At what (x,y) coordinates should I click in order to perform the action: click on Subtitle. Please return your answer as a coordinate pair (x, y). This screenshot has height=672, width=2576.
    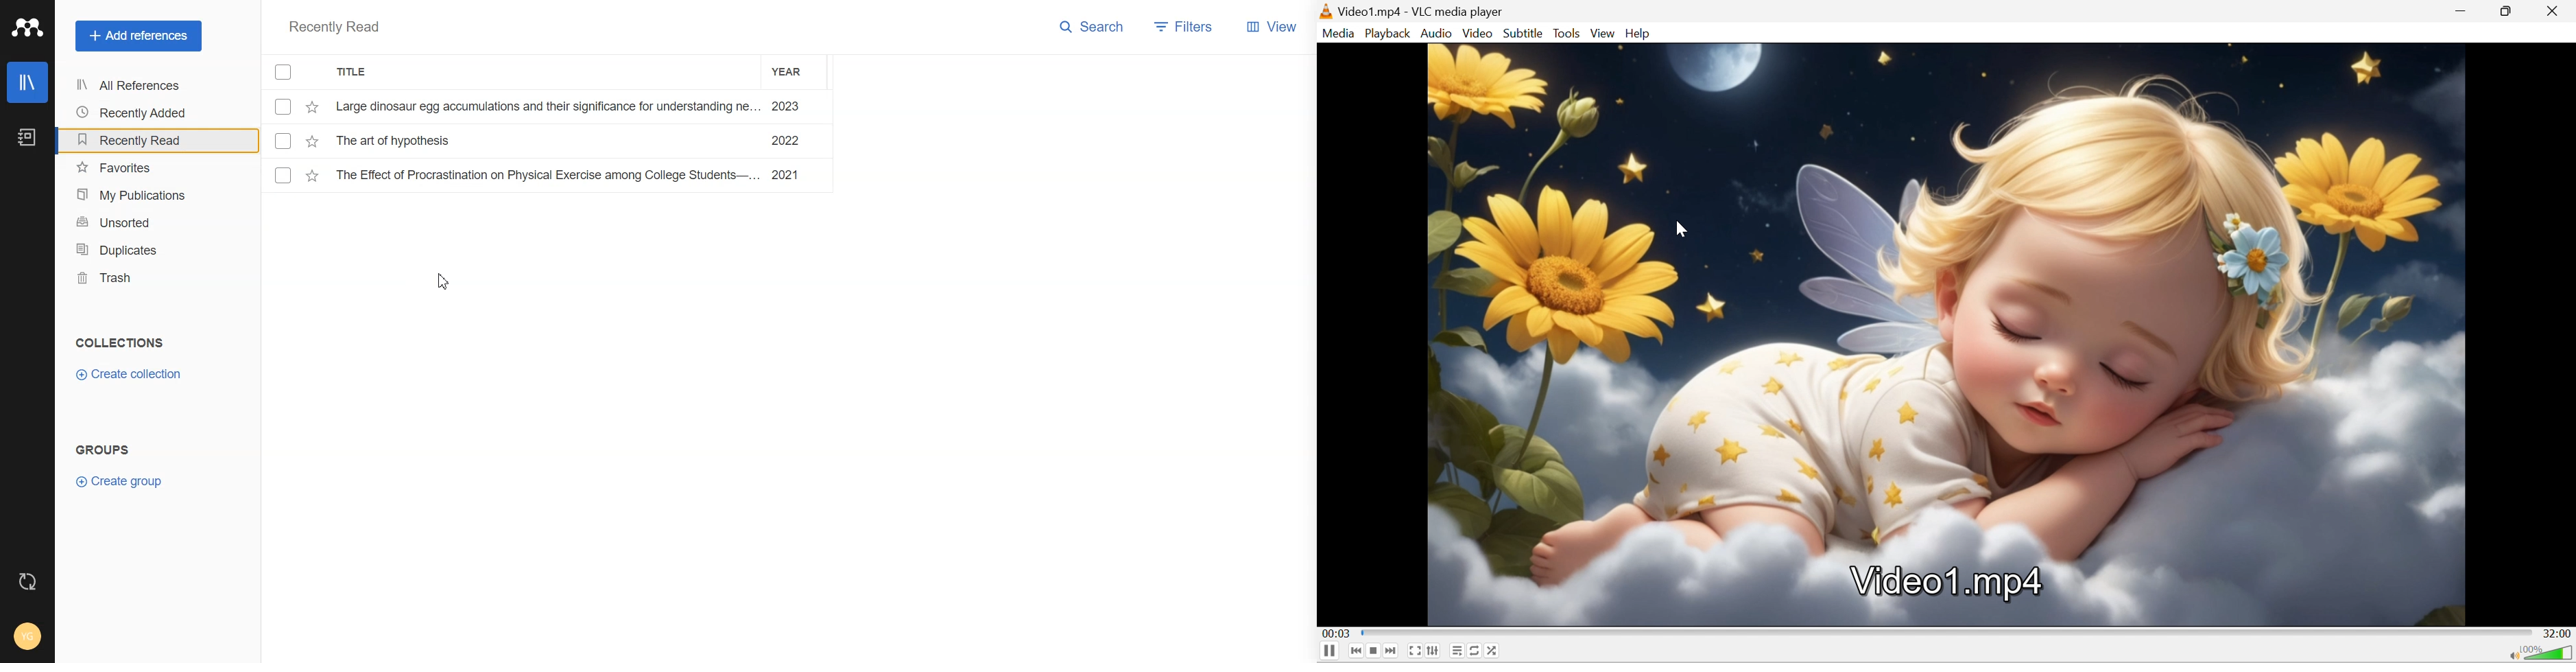
    Looking at the image, I should click on (1524, 33).